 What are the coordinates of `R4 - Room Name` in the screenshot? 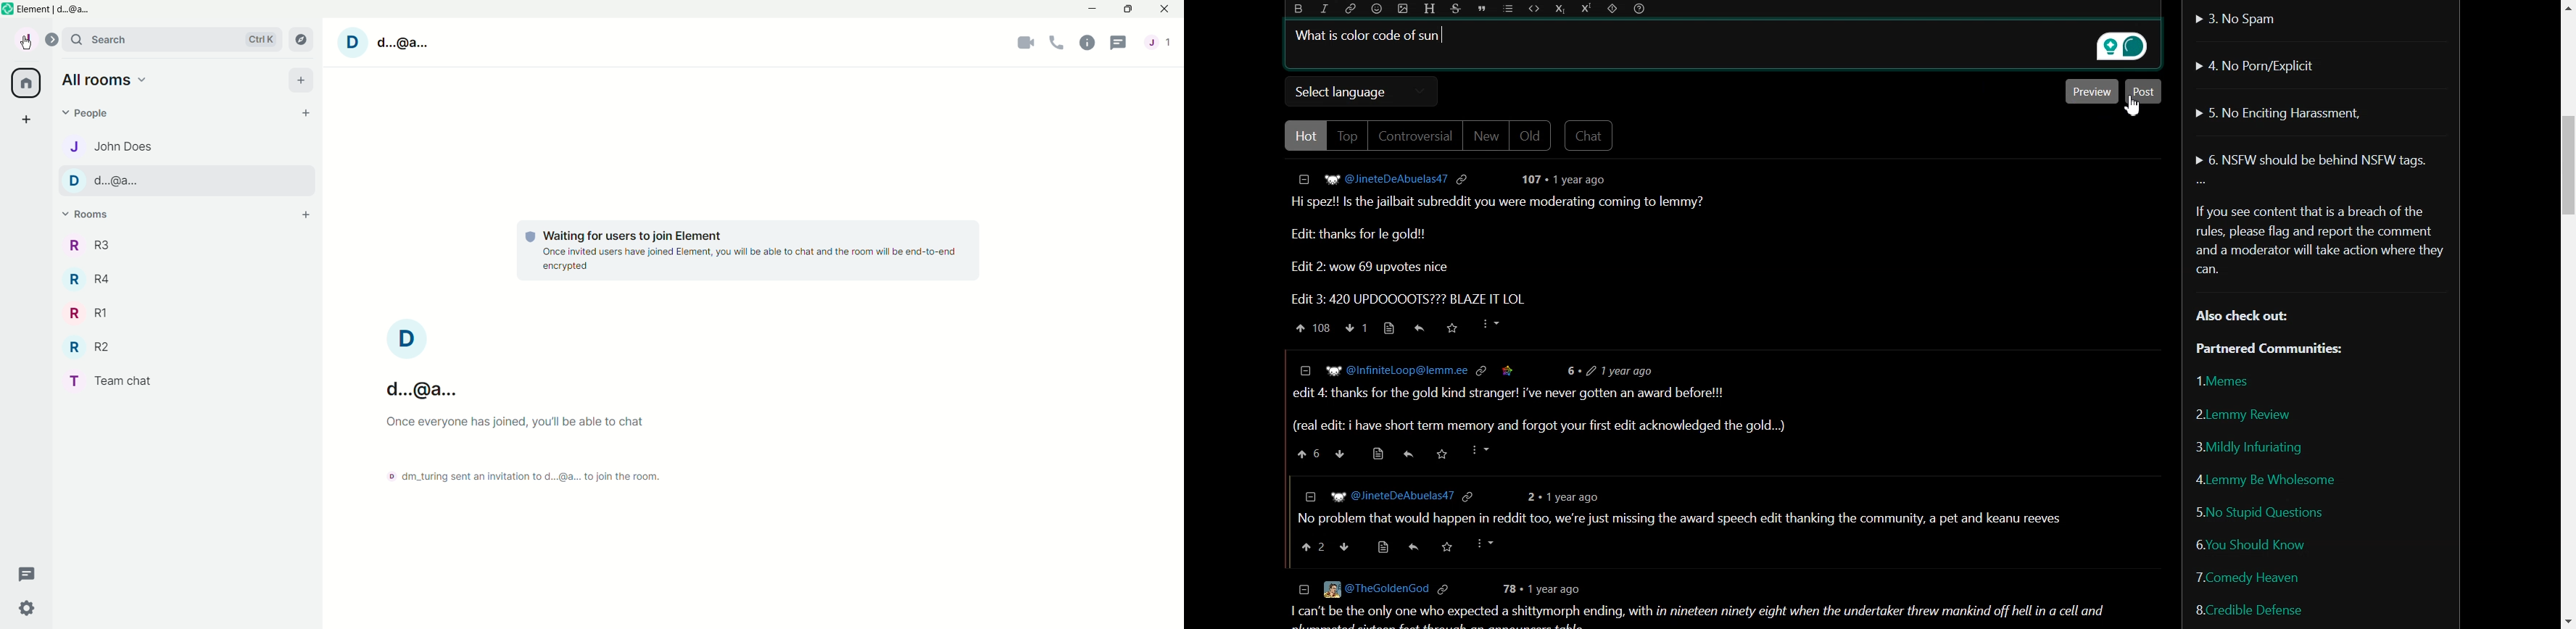 It's located at (94, 281).